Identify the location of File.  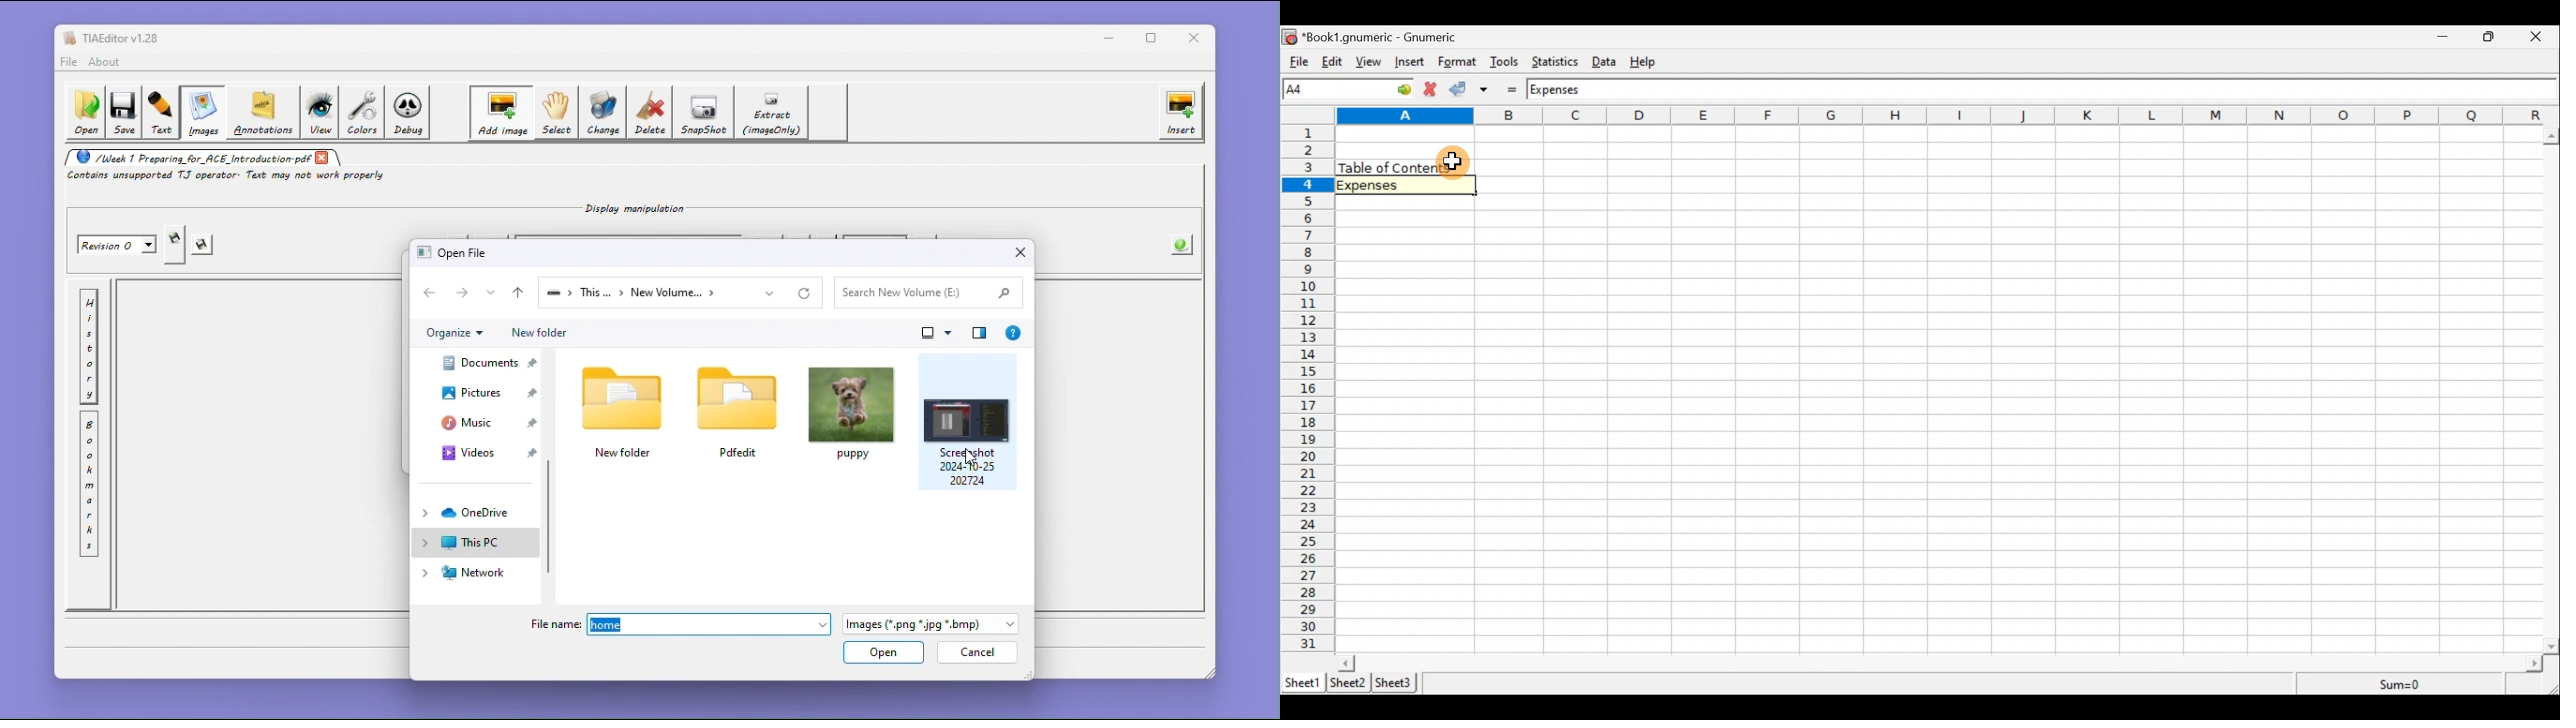
(1297, 62).